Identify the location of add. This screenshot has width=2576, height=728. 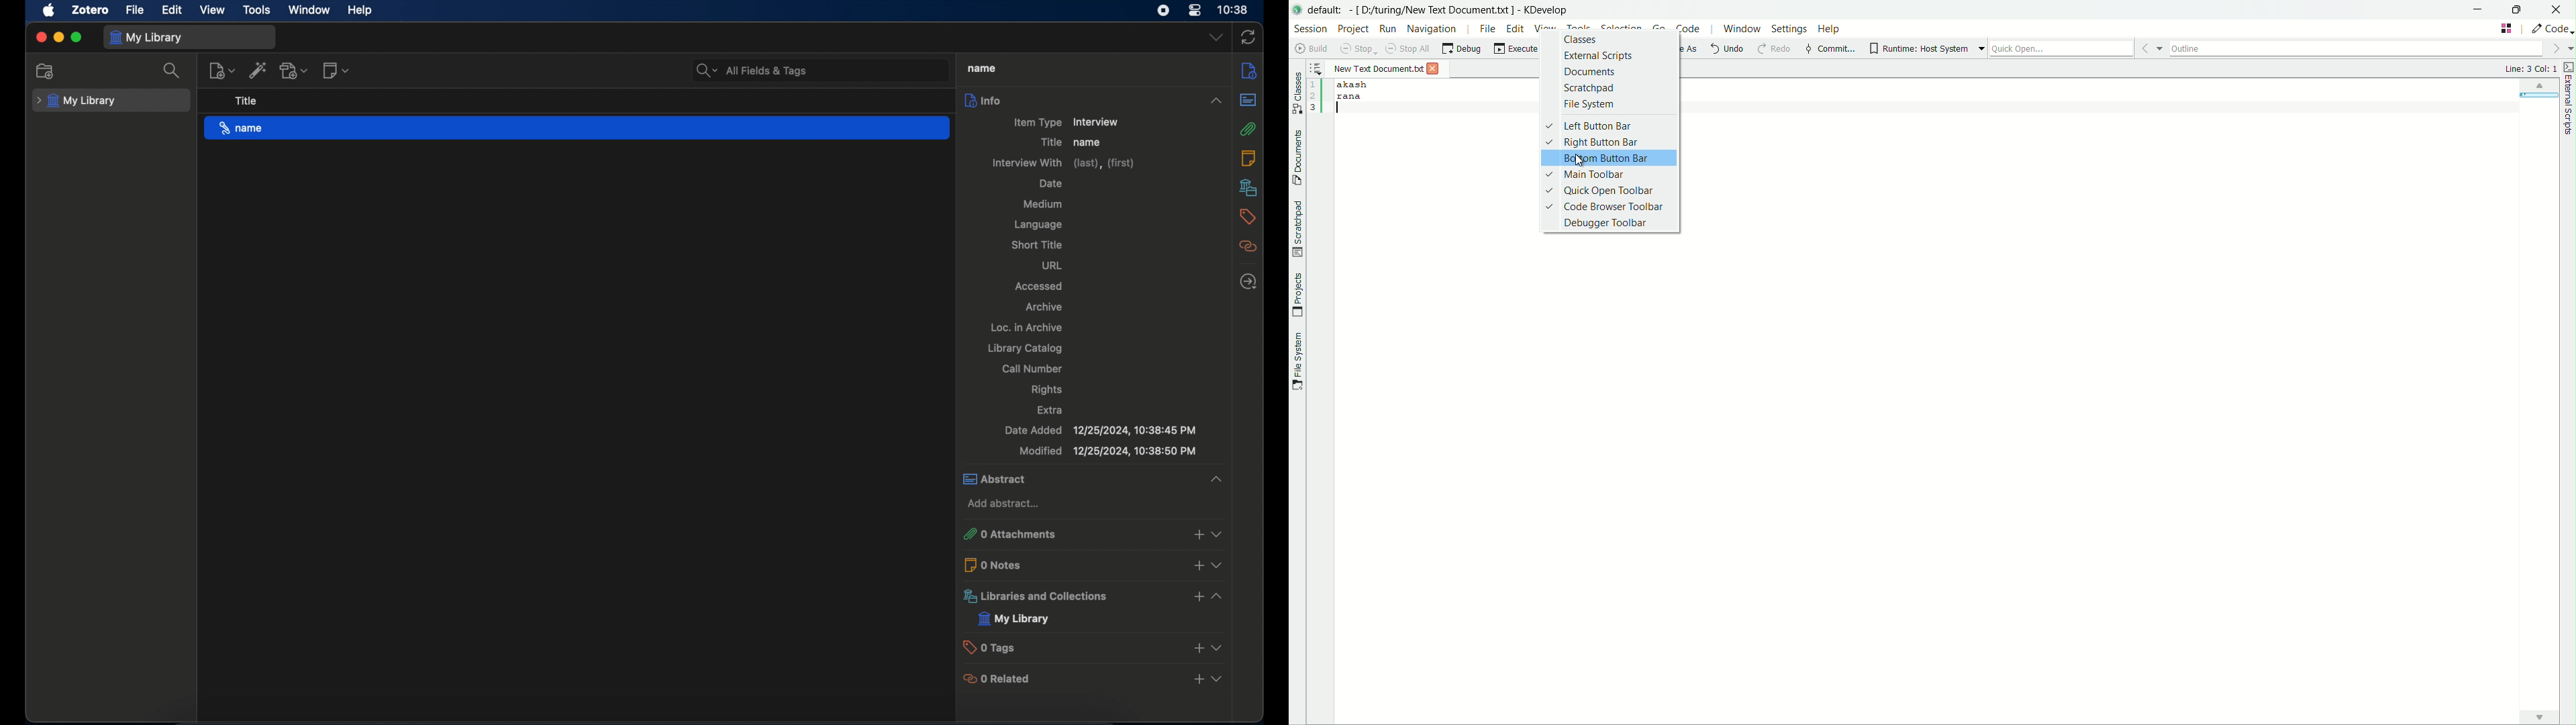
(1195, 647).